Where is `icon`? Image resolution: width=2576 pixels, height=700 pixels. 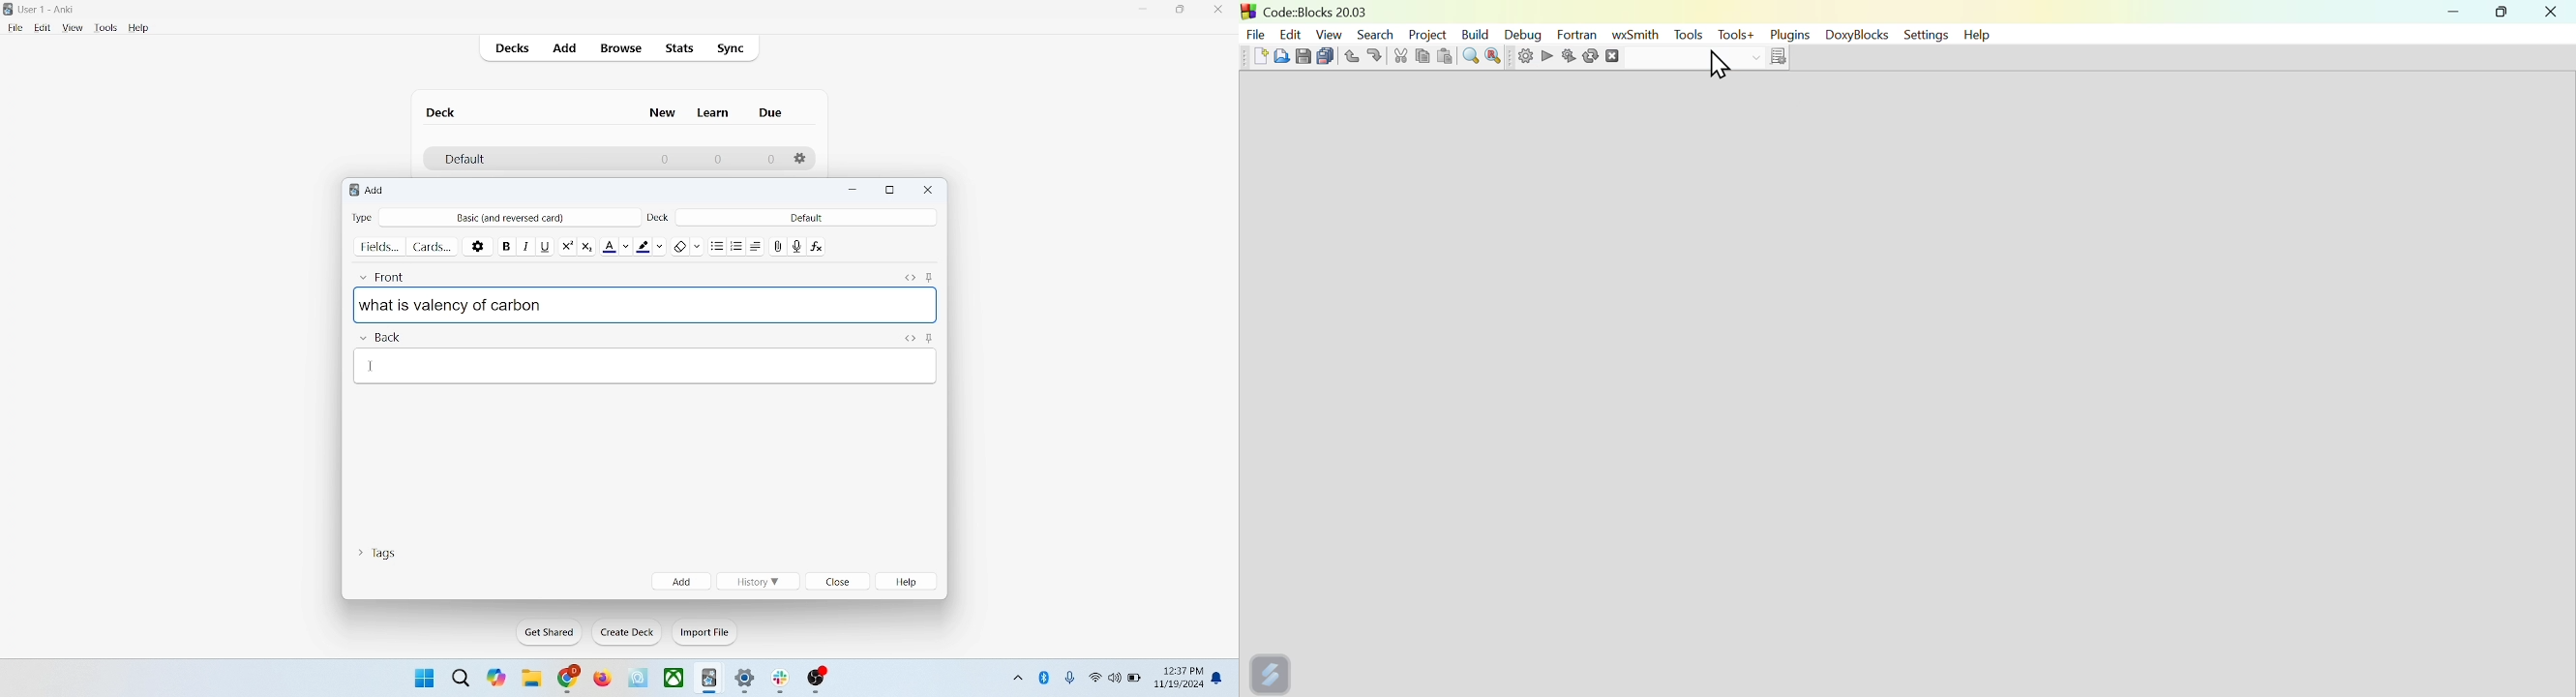 icon is located at coordinates (710, 680).